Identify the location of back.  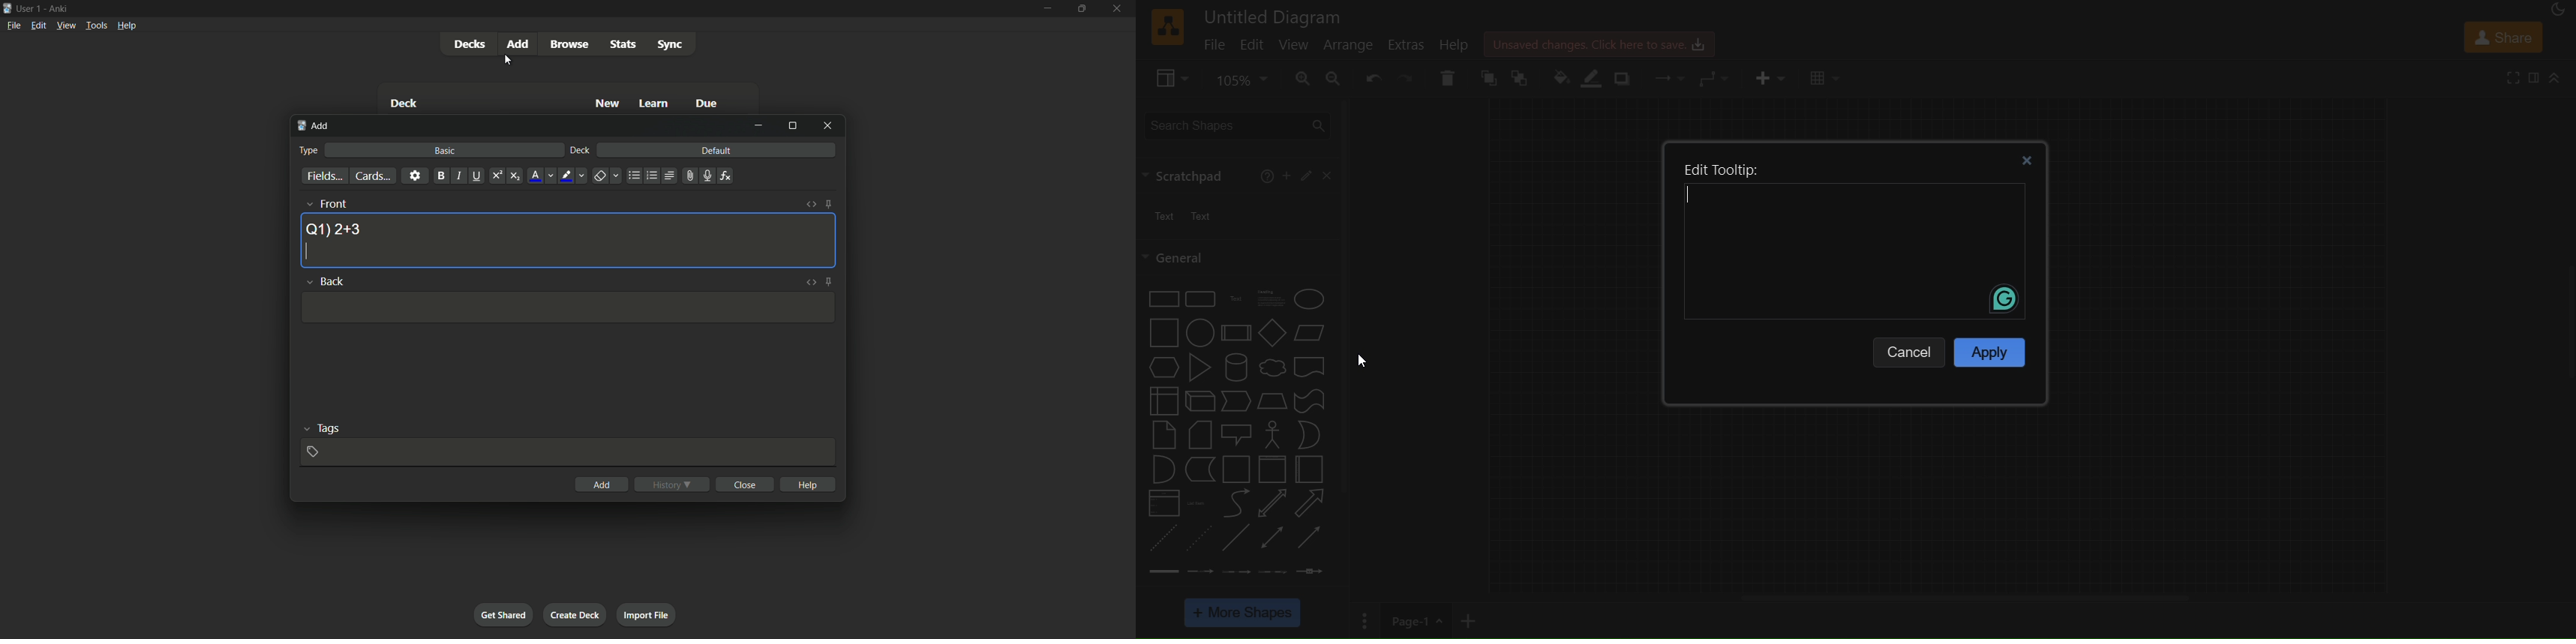
(331, 282).